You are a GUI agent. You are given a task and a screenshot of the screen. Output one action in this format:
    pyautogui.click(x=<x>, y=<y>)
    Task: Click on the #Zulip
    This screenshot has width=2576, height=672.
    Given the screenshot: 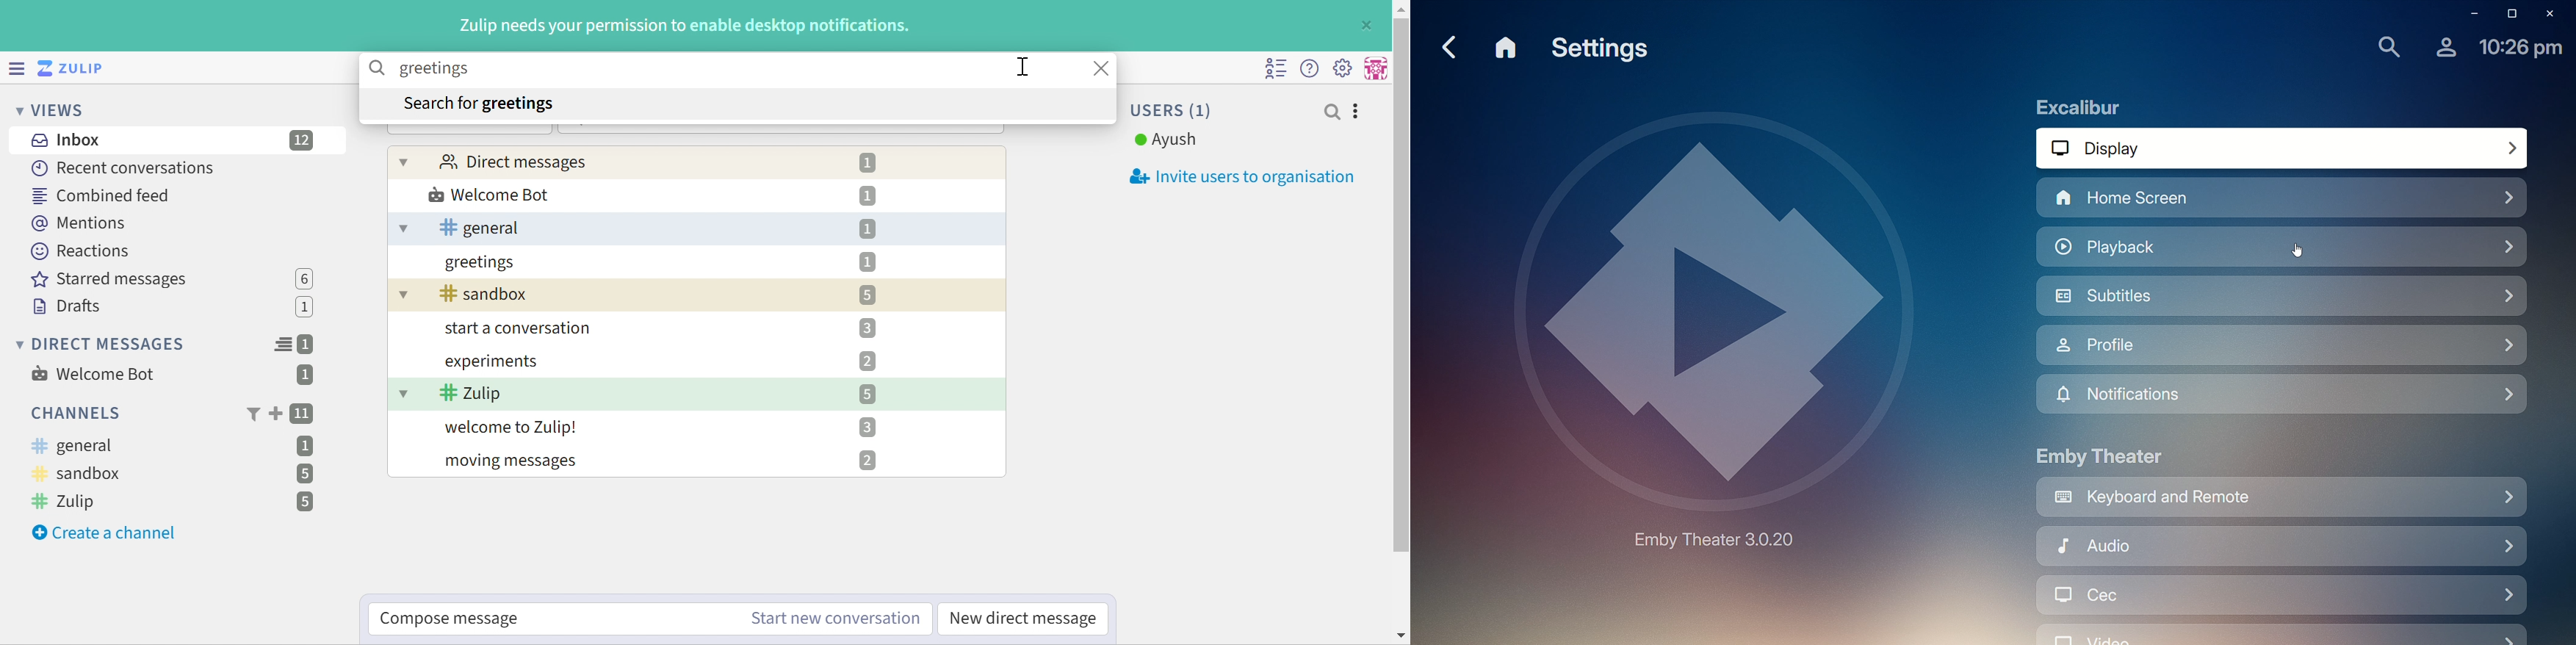 What is the action you would take?
    pyautogui.click(x=471, y=393)
    